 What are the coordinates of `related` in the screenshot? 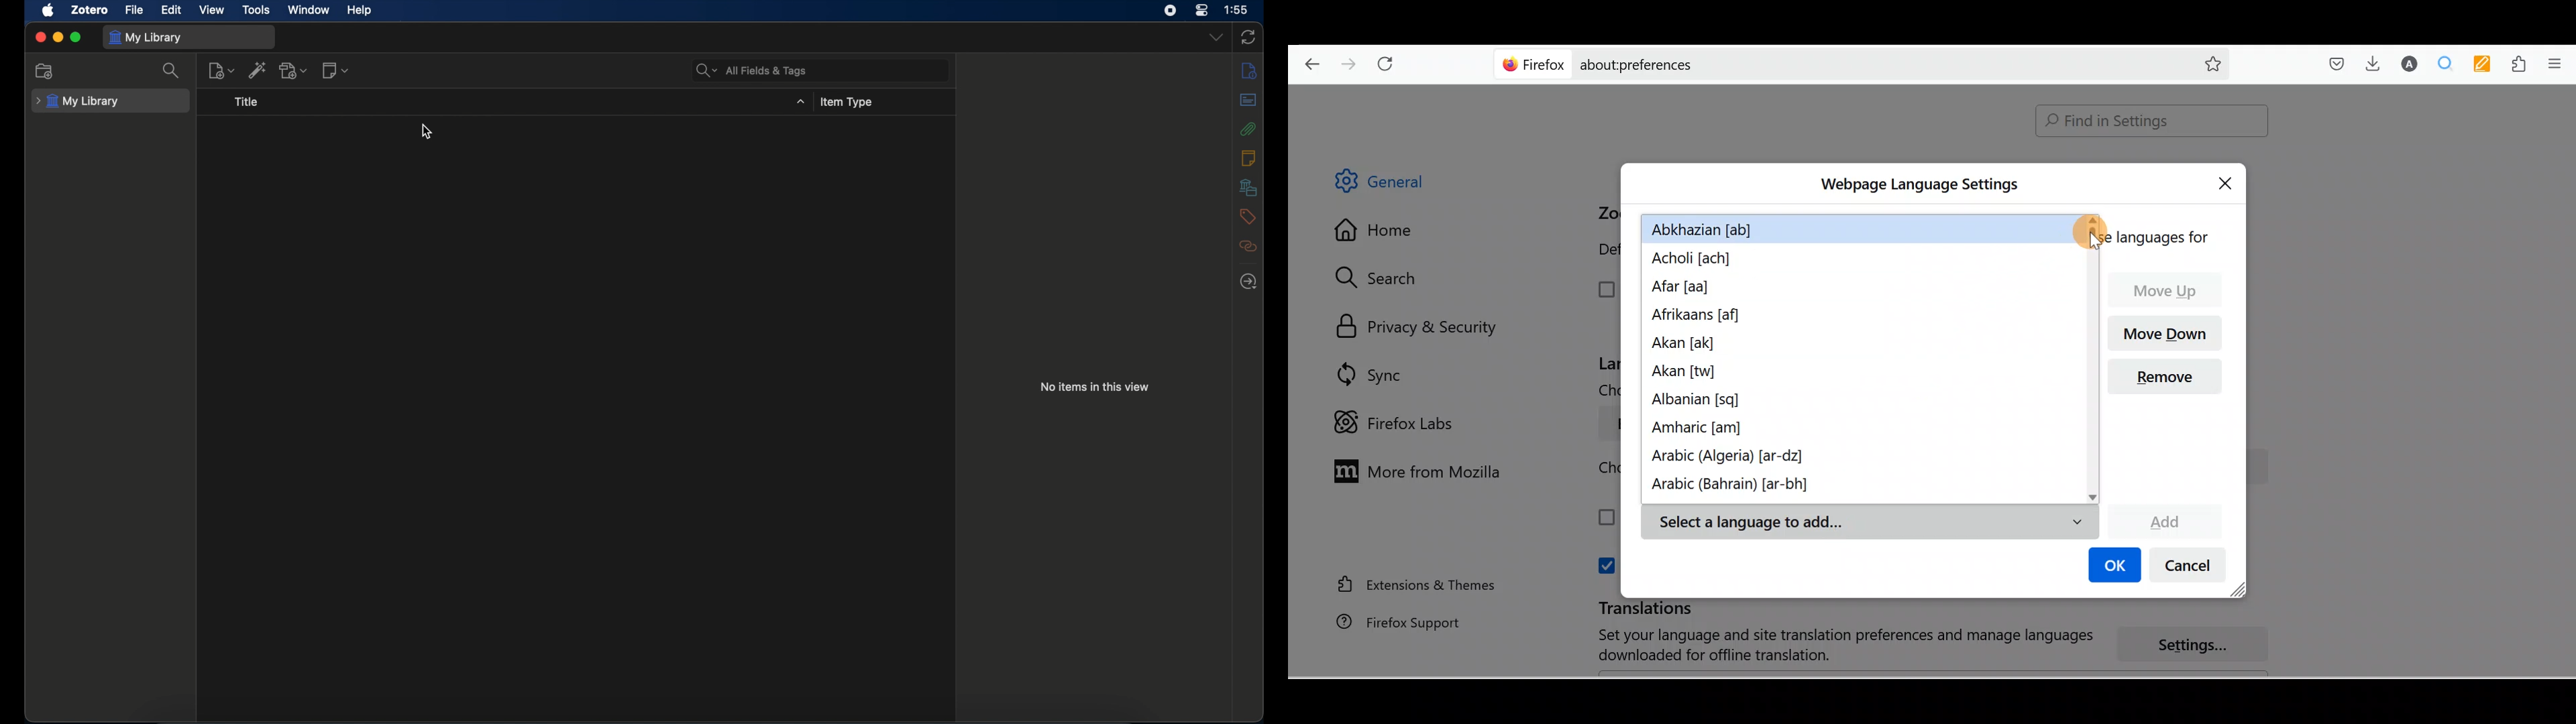 It's located at (1248, 246).